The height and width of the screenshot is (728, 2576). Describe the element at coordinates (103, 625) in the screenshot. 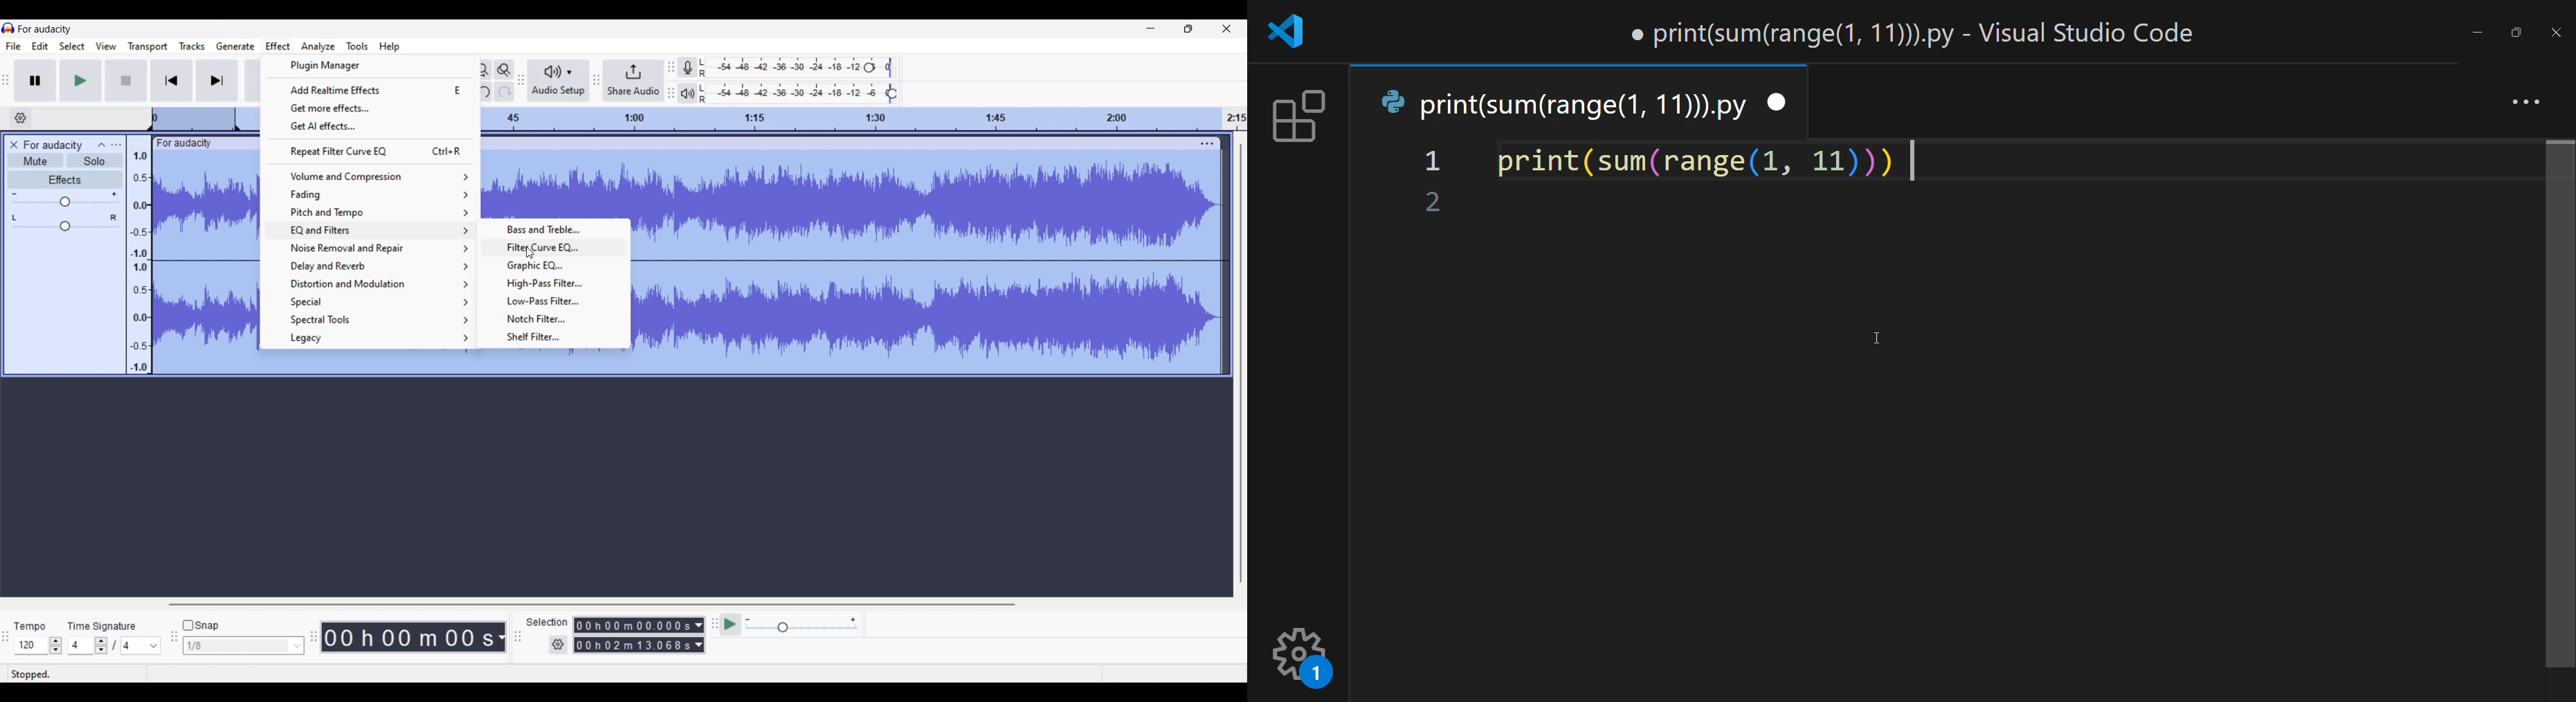

I see `TIme signature` at that location.